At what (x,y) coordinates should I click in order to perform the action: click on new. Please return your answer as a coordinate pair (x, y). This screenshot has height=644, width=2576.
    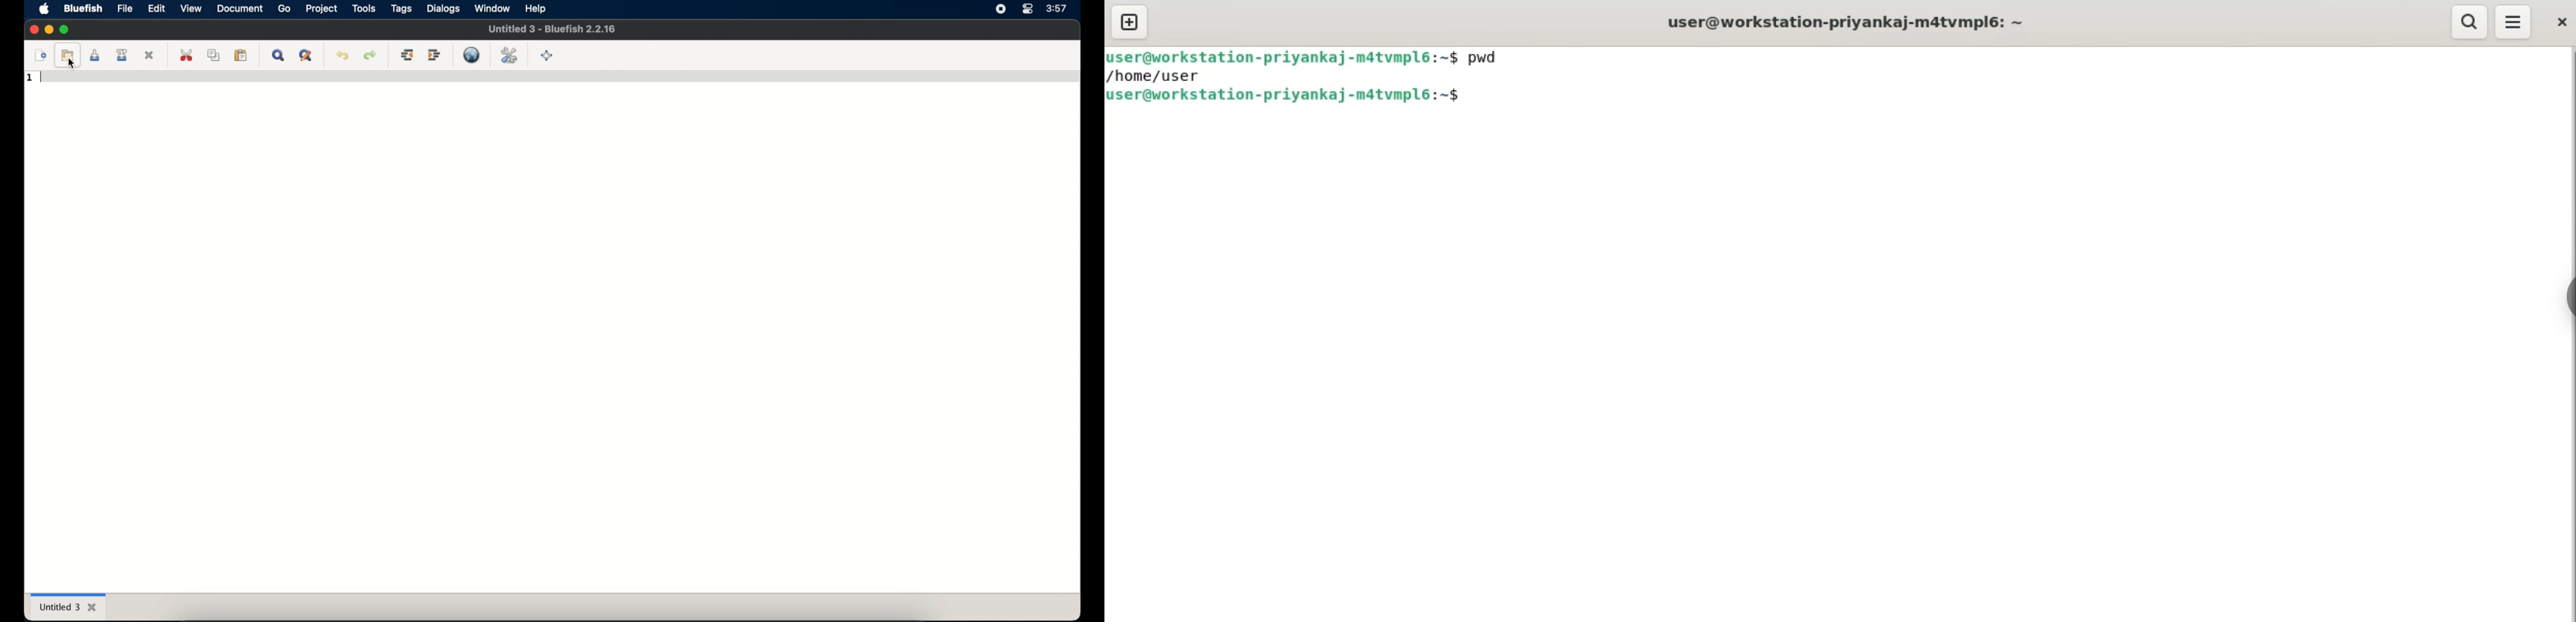
    Looking at the image, I should click on (39, 56).